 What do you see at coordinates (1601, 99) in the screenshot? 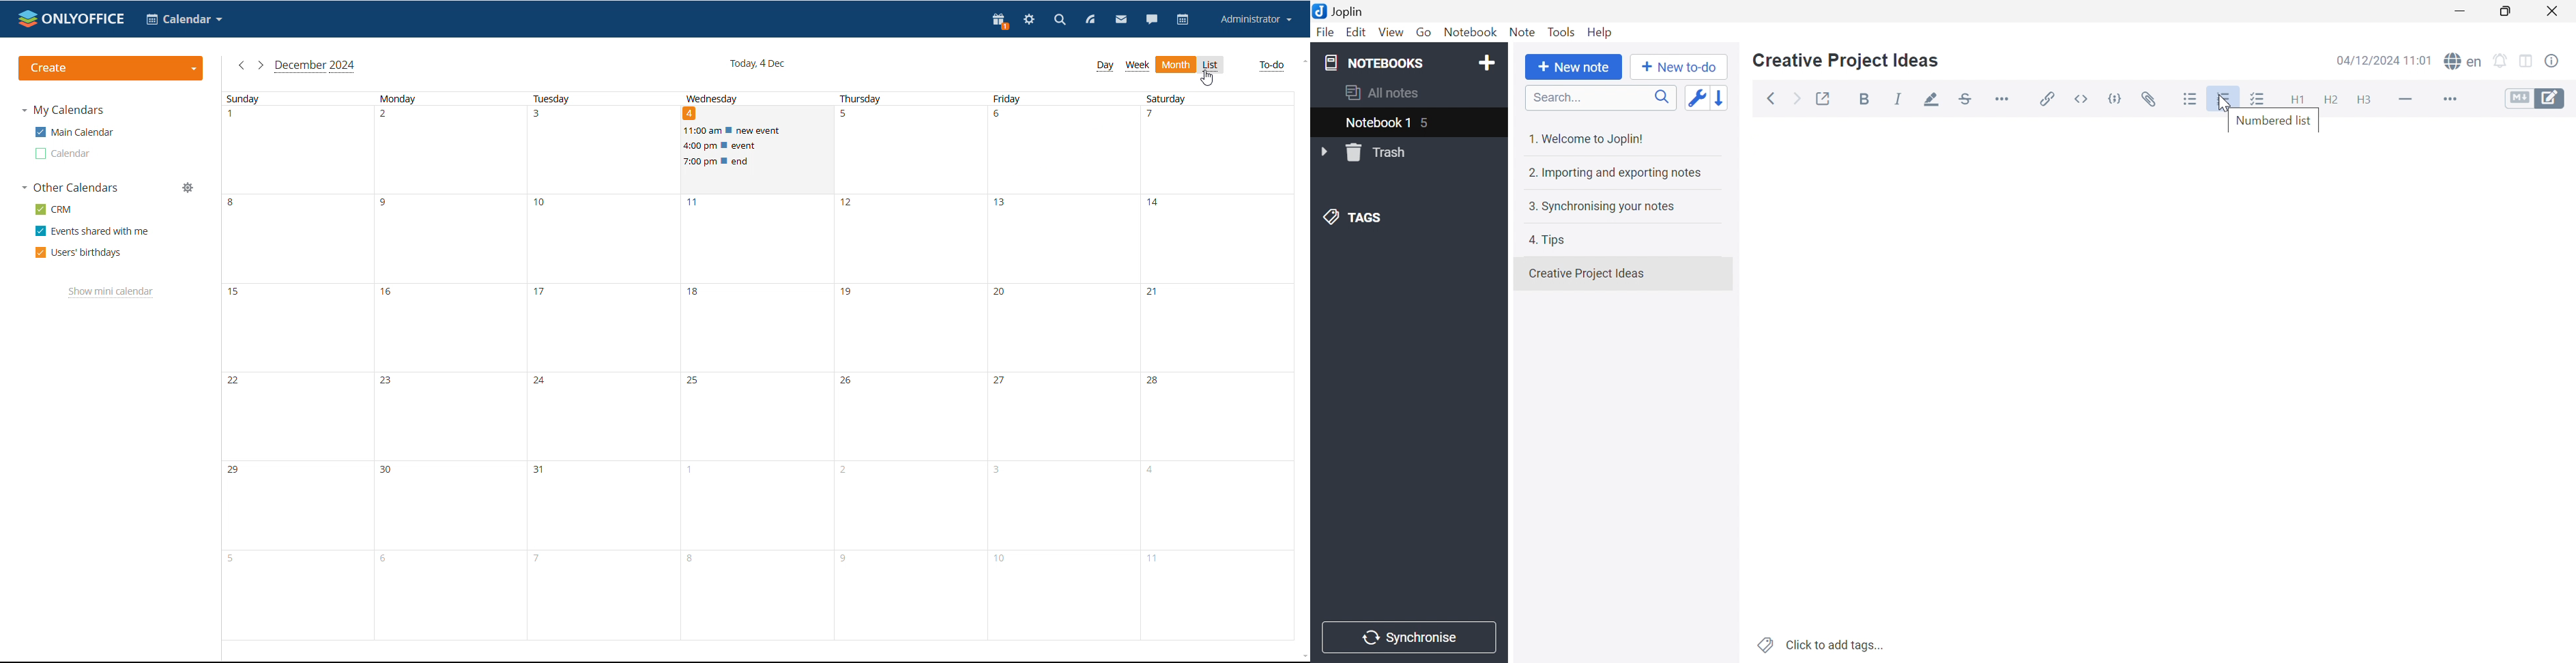
I see `Search` at bounding box center [1601, 99].